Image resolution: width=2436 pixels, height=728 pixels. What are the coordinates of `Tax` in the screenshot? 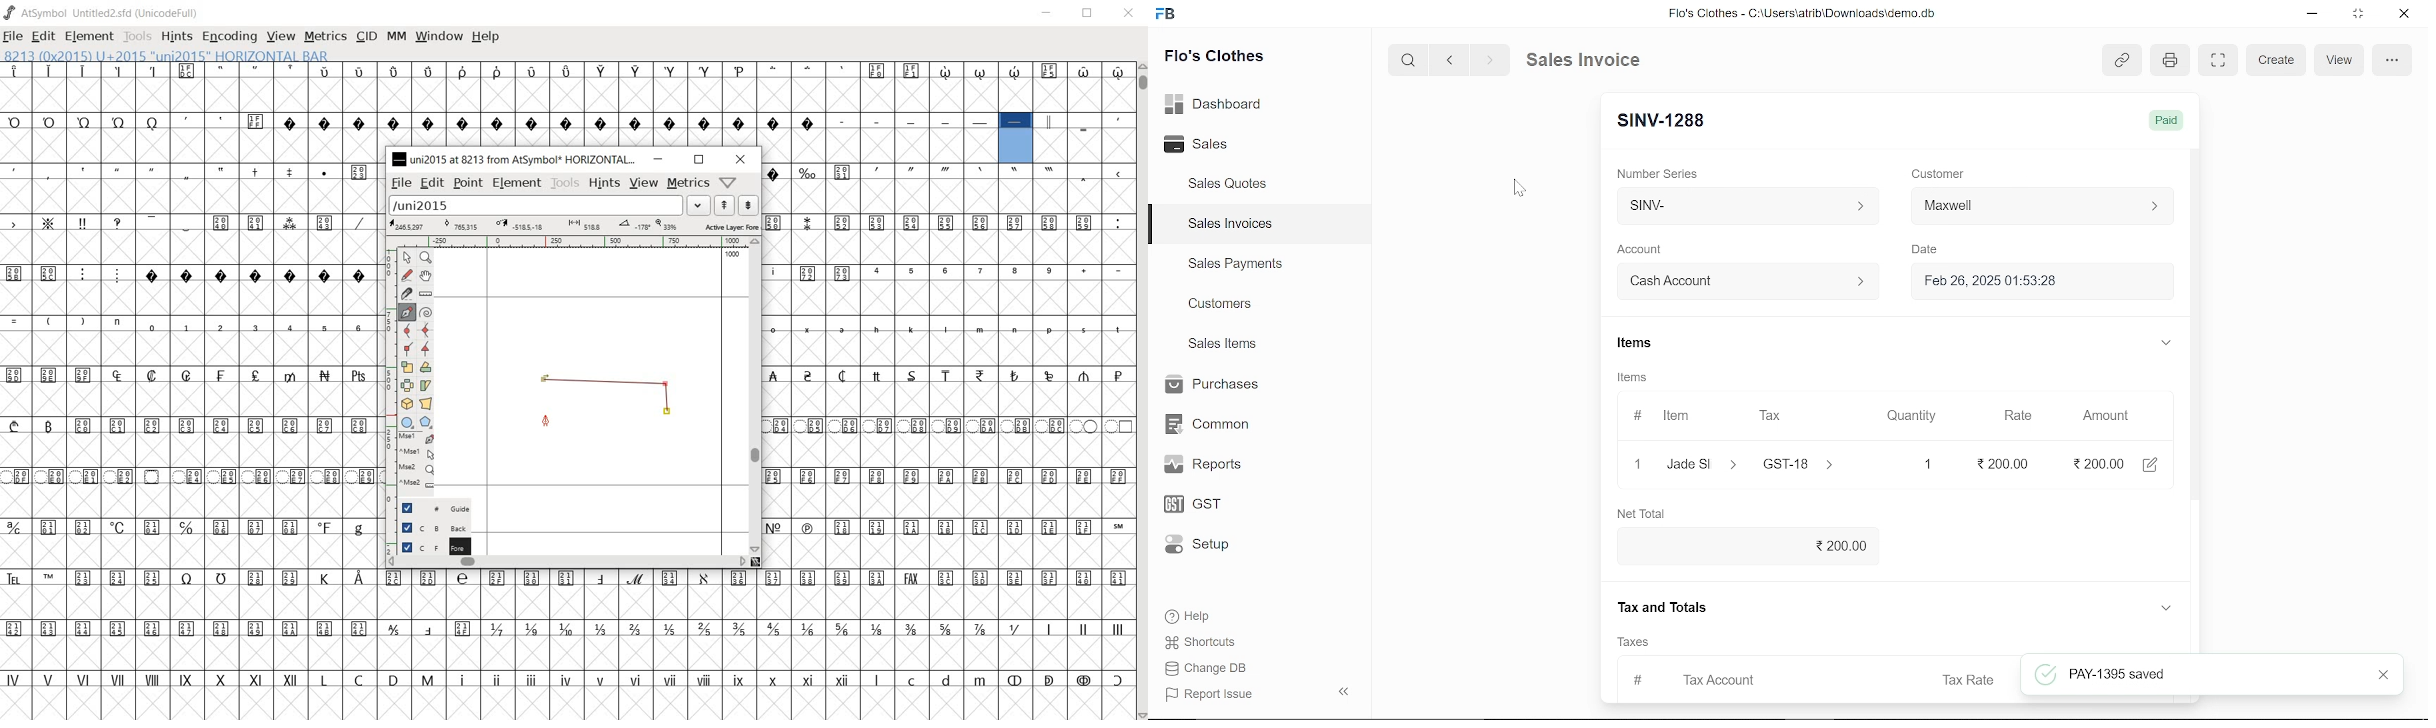 It's located at (1774, 416).